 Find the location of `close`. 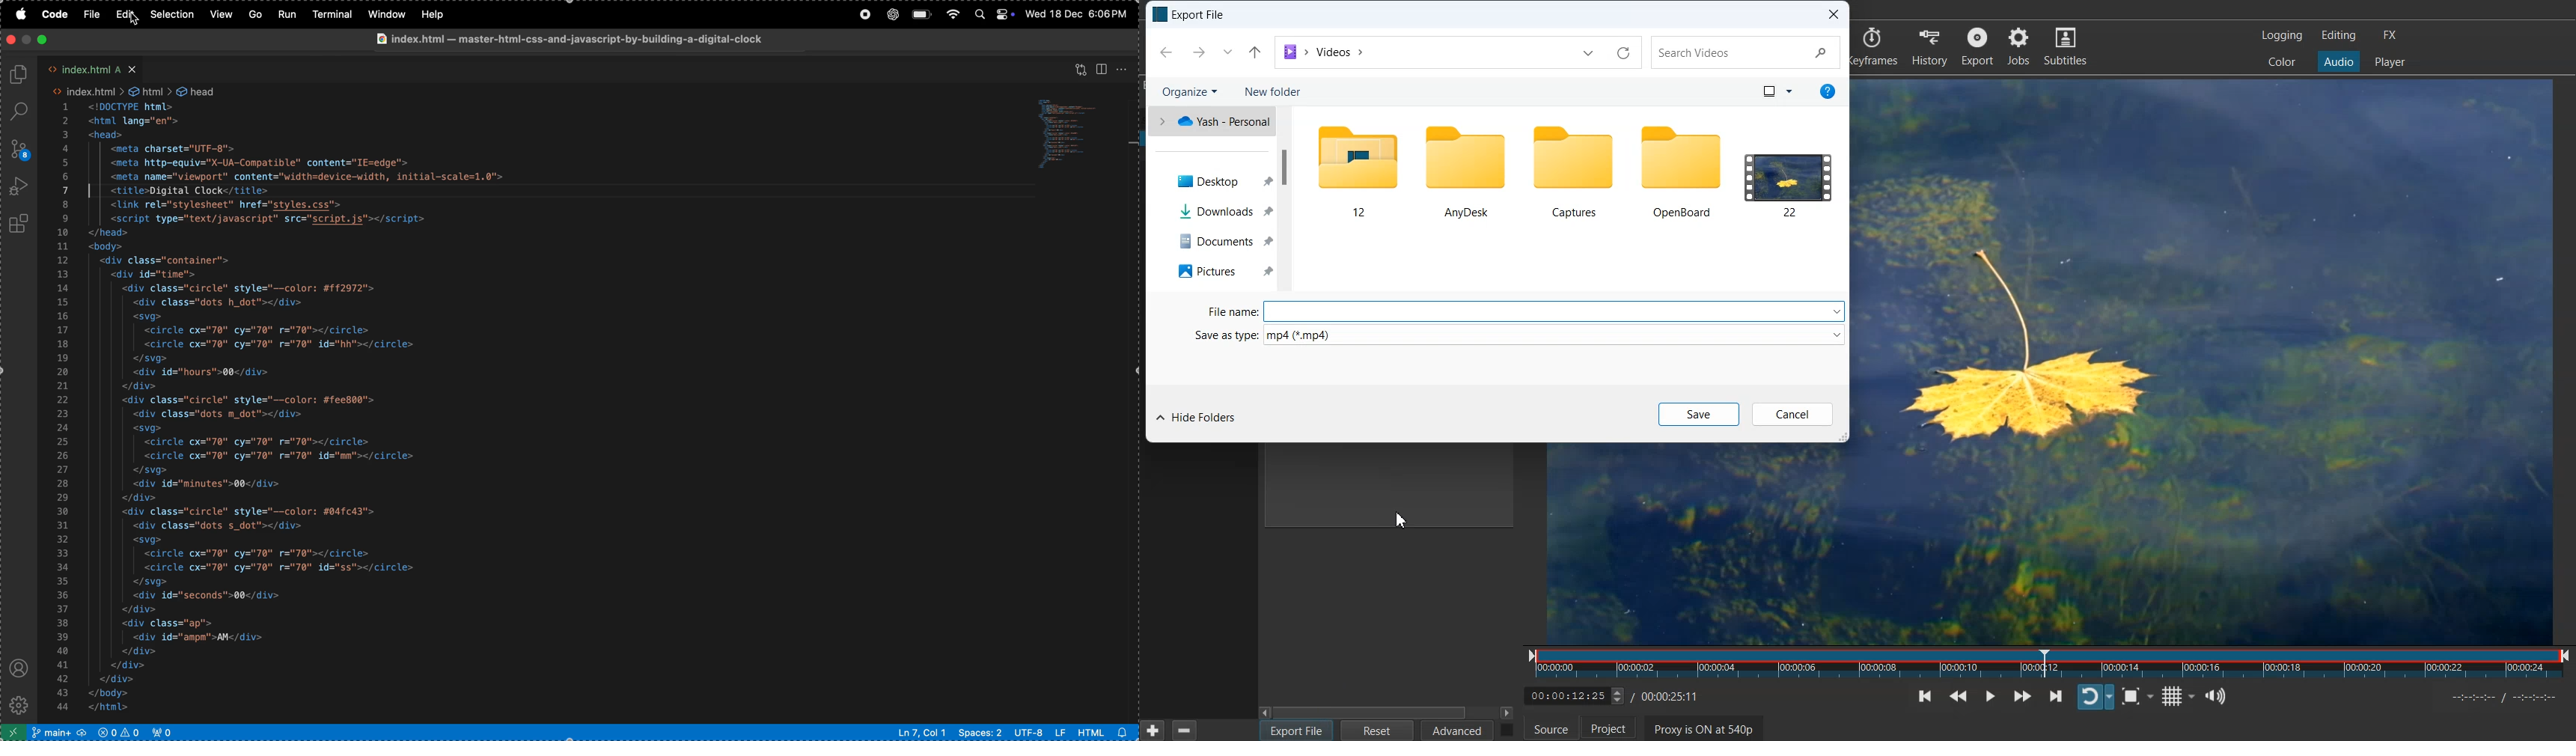

close is located at coordinates (42, 40).